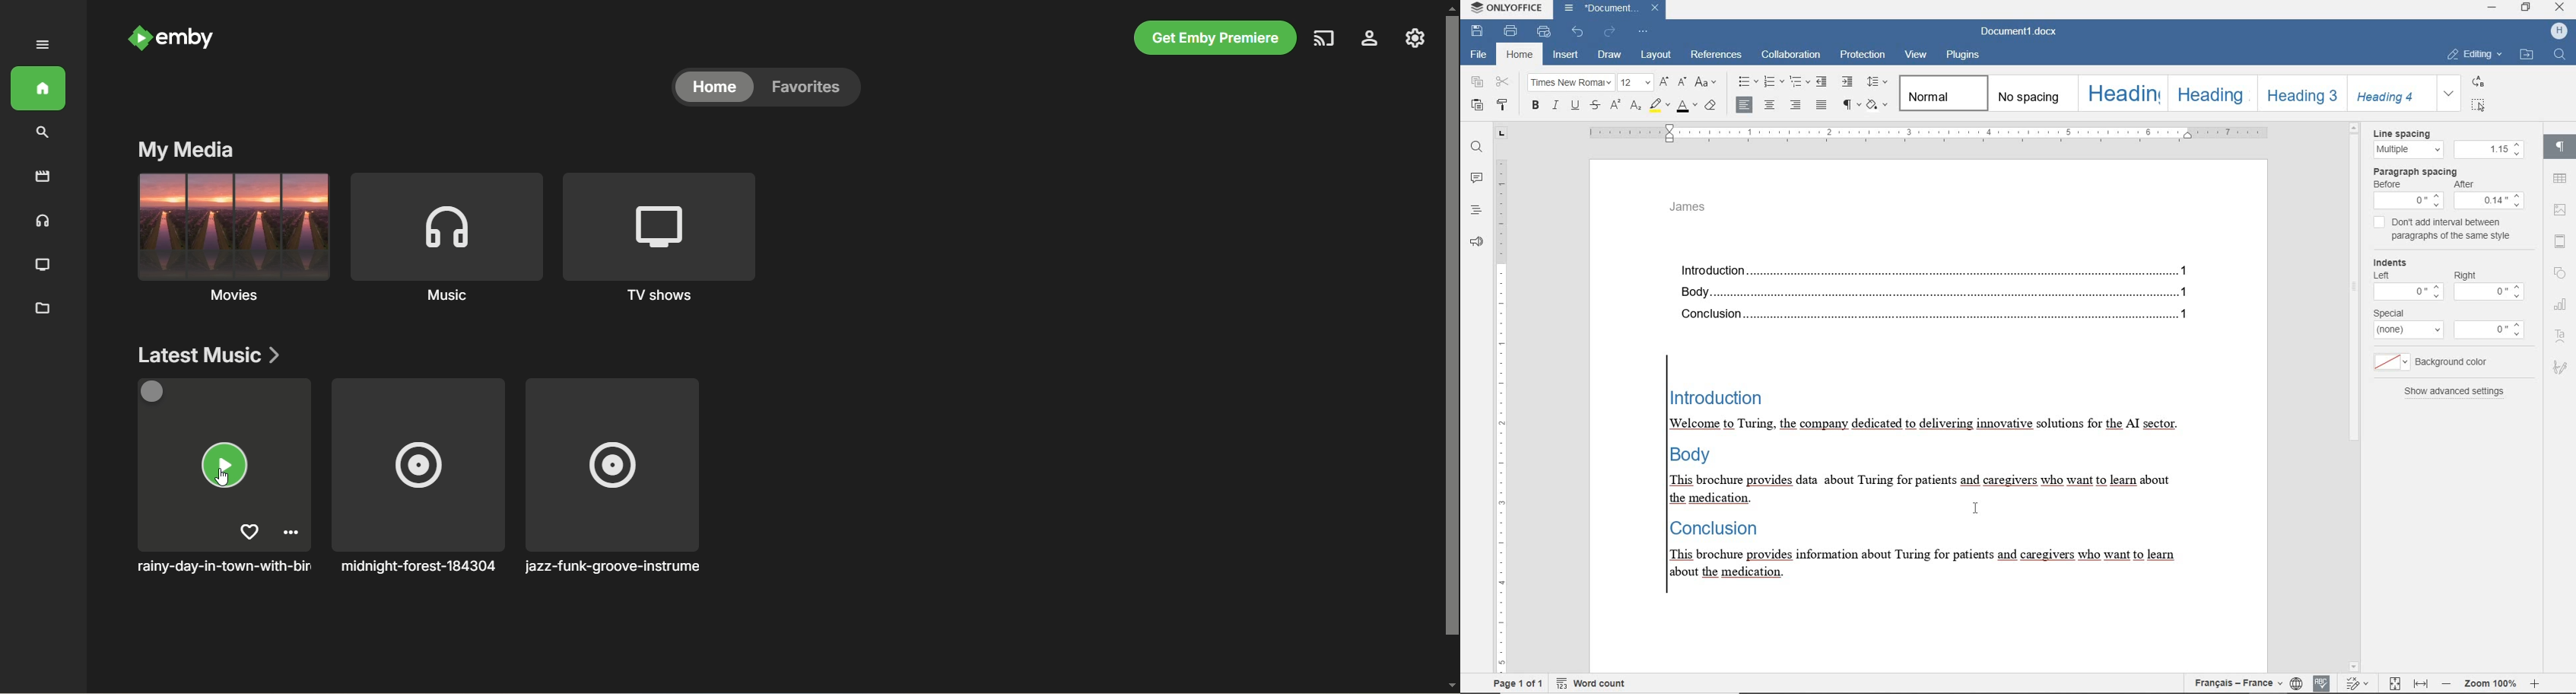 This screenshot has width=2576, height=700. What do you see at coordinates (1479, 32) in the screenshot?
I see `save` at bounding box center [1479, 32].